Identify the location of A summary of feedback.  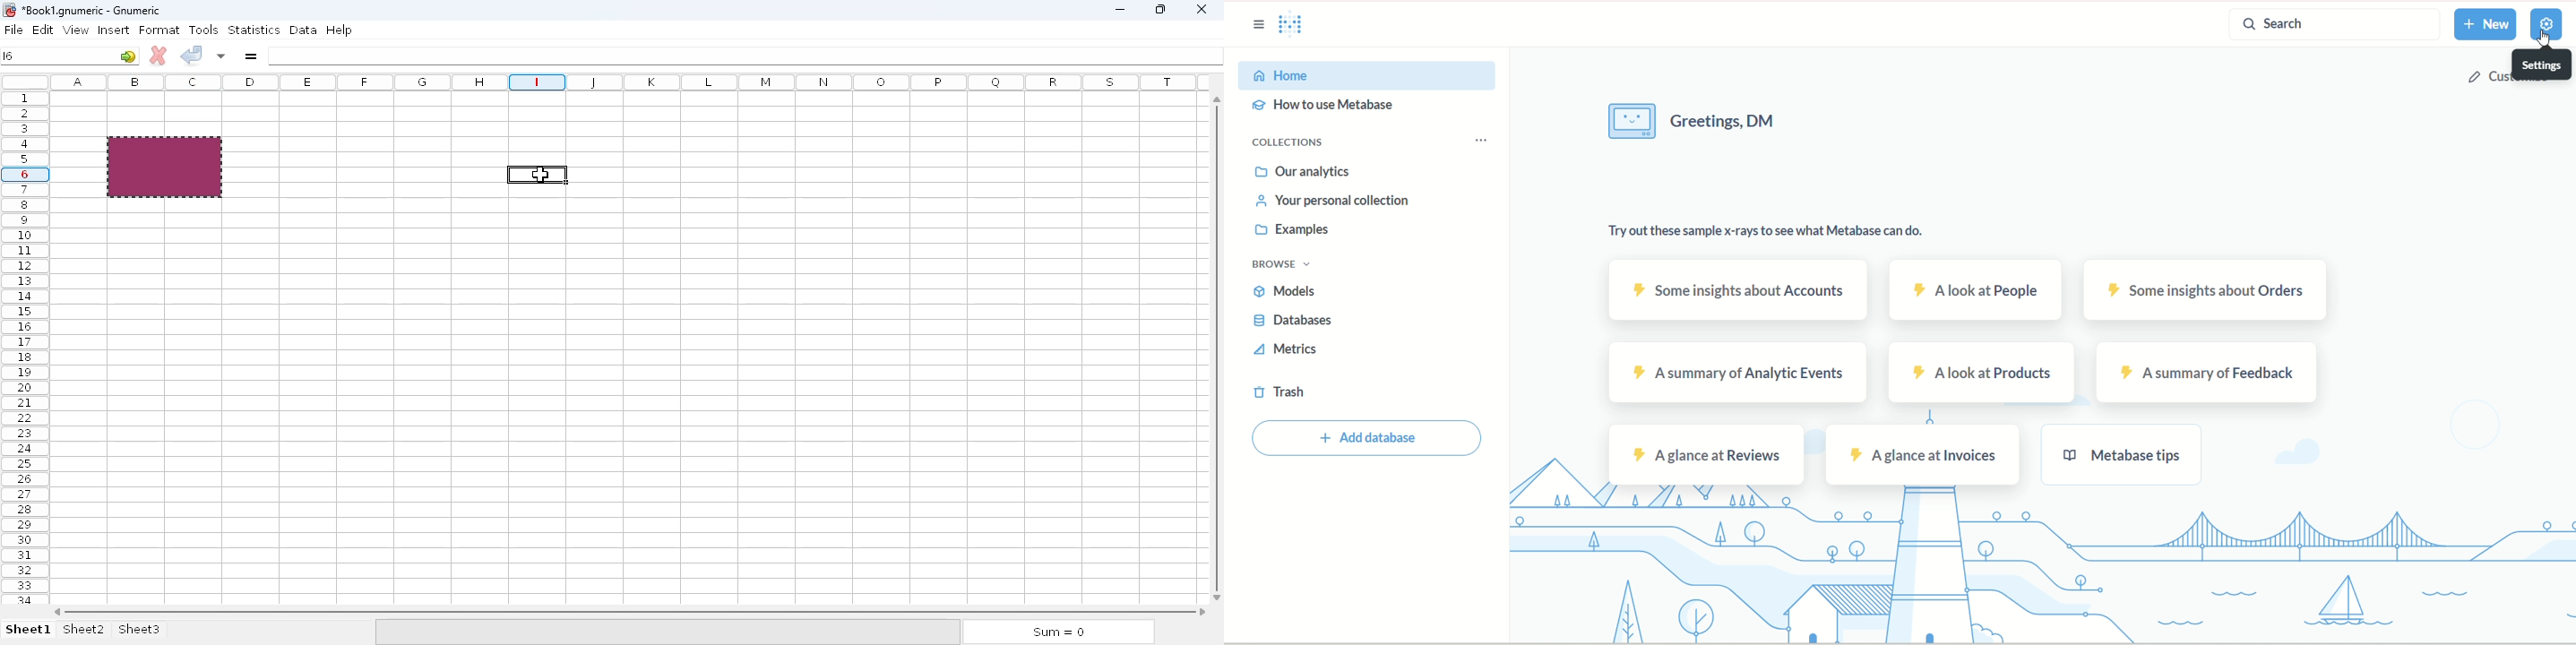
(2208, 373).